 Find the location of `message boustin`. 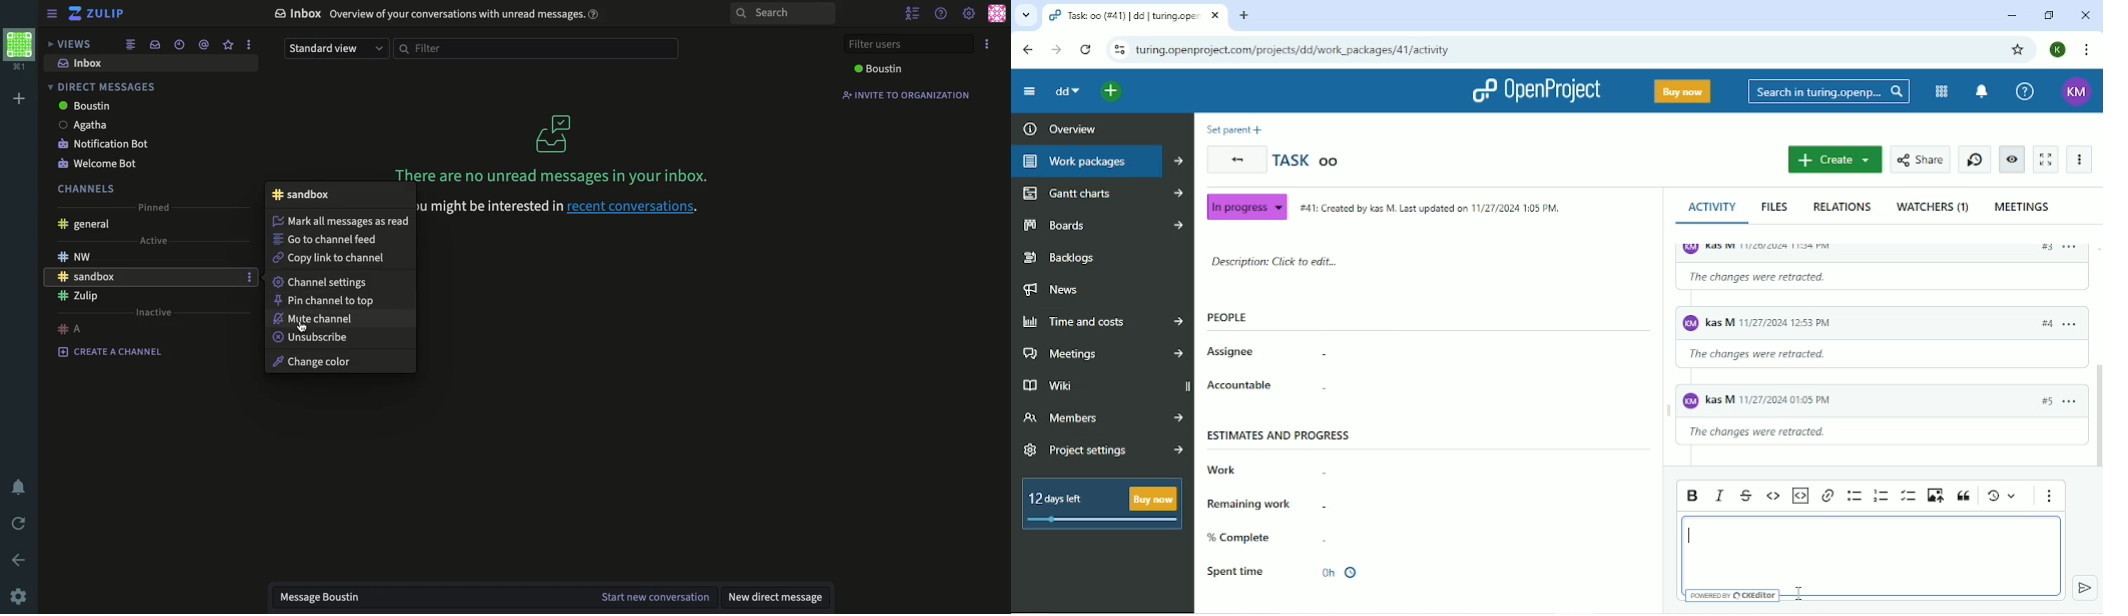

message boustin is located at coordinates (328, 599).